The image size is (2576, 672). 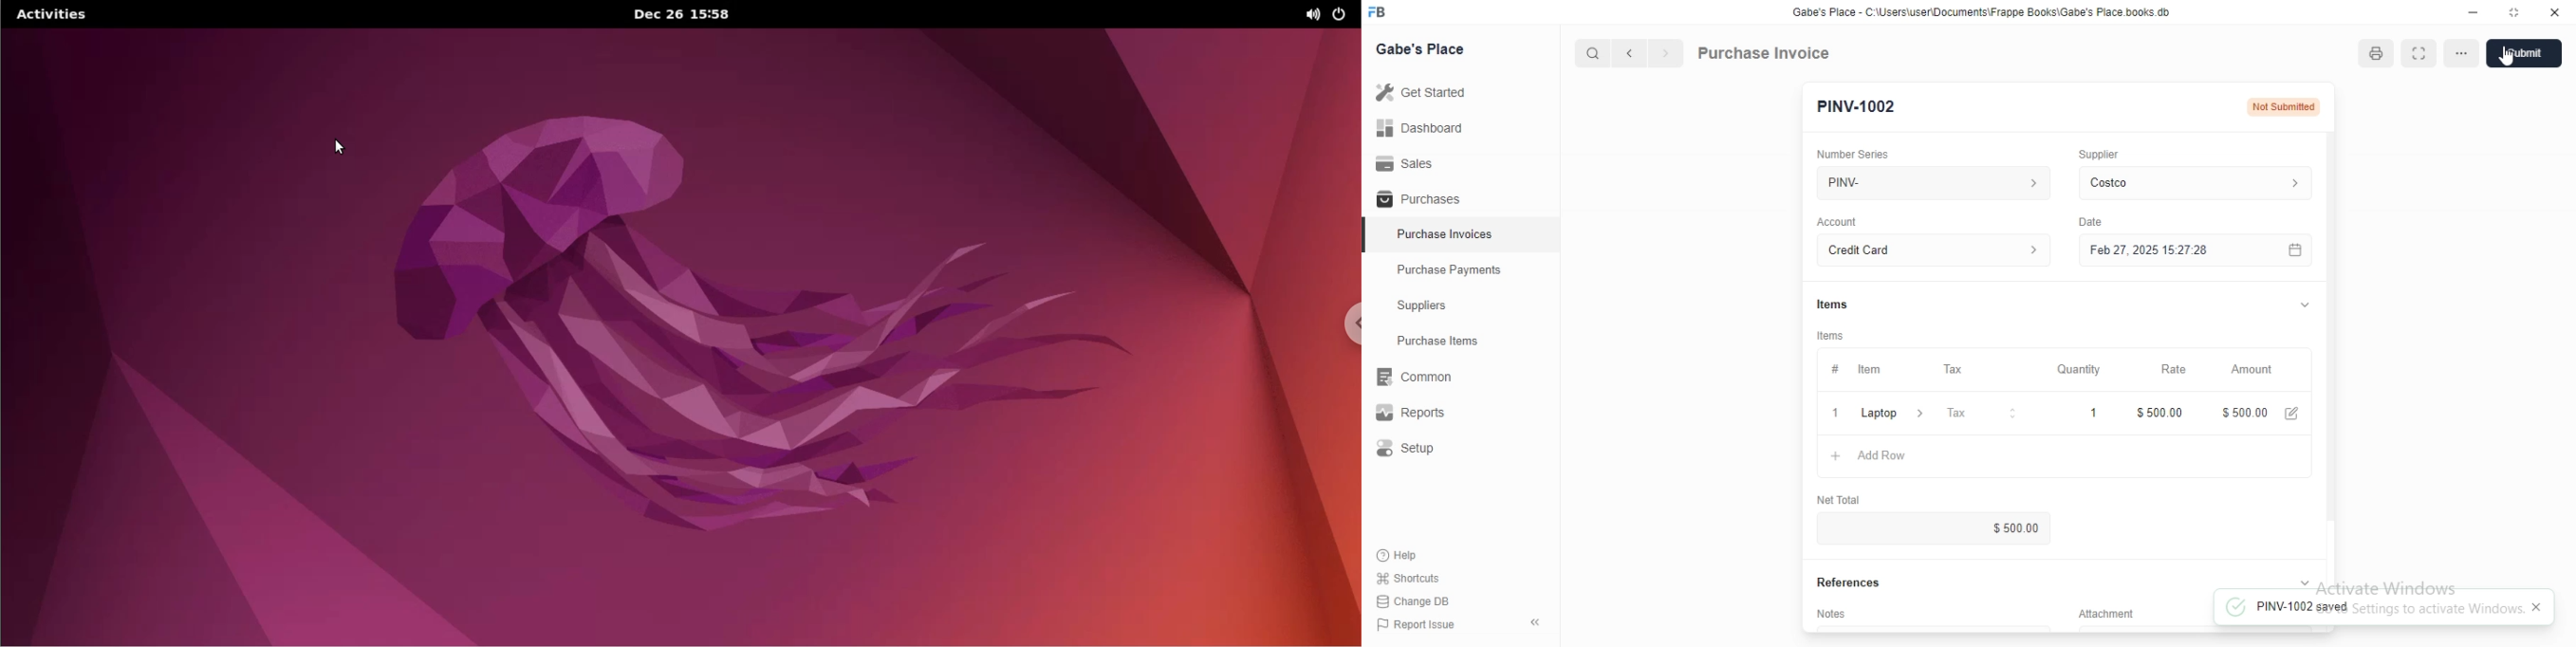 I want to click on Items, so click(x=1832, y=305).